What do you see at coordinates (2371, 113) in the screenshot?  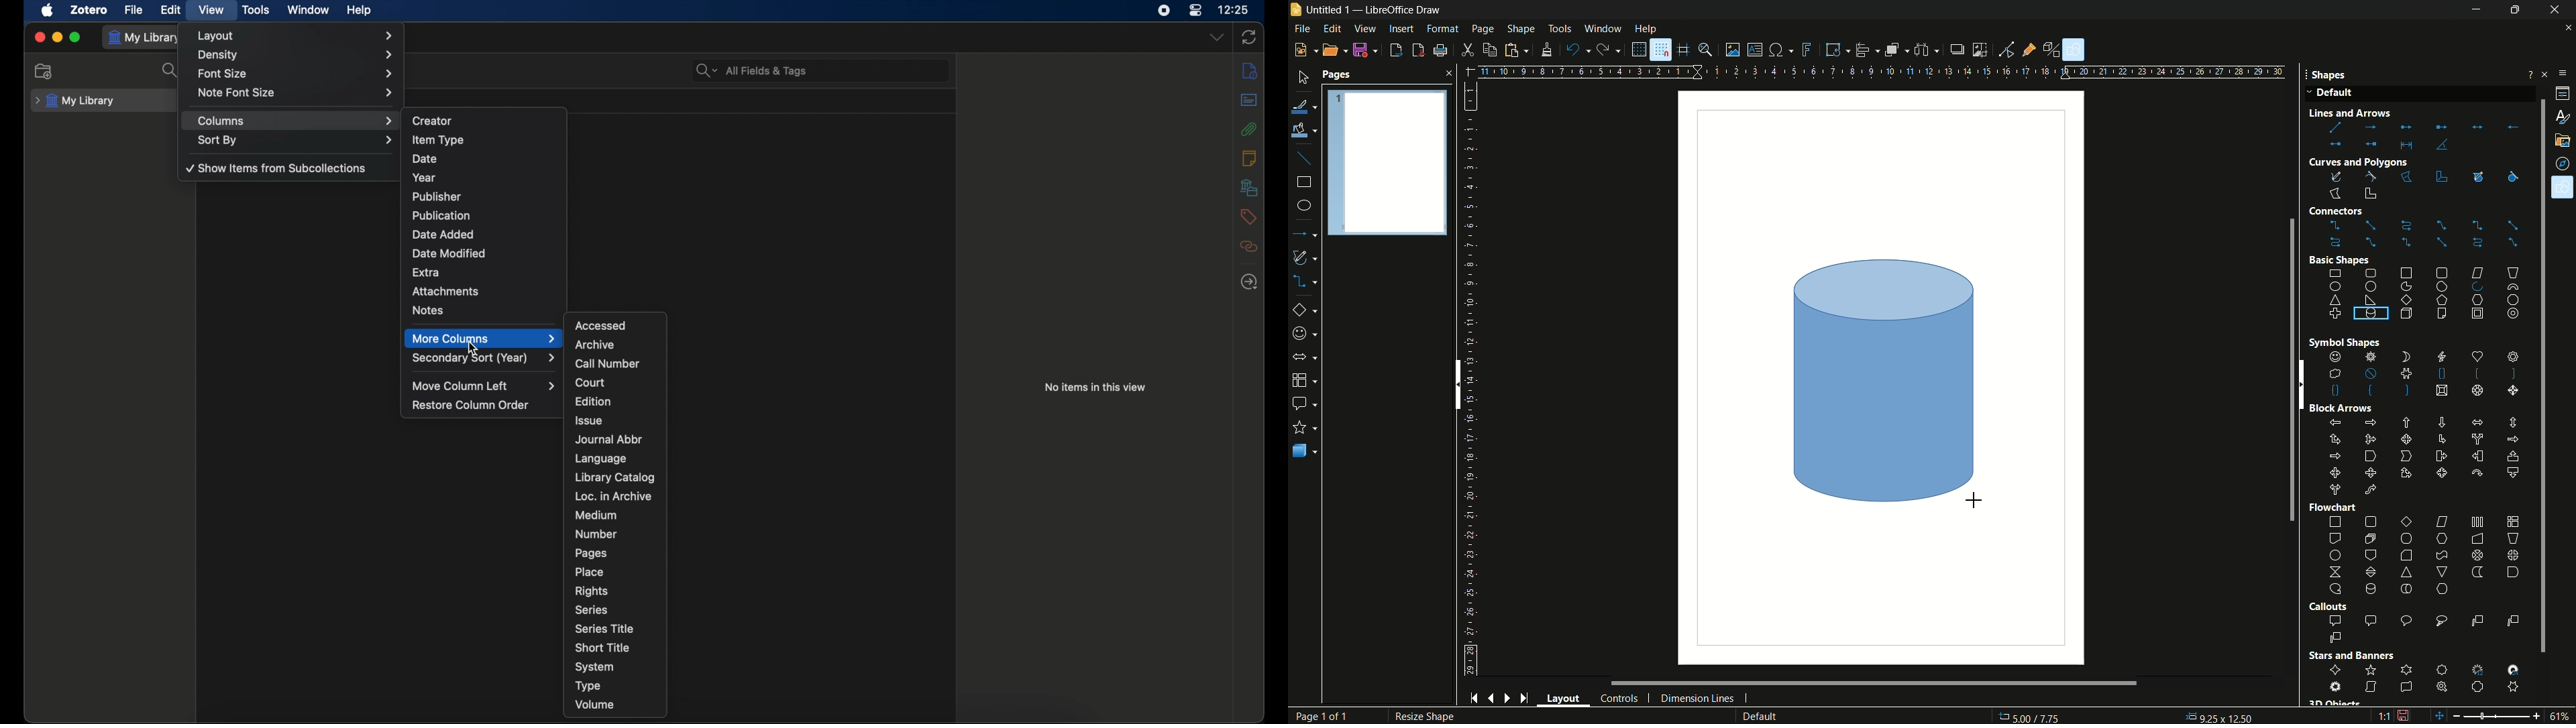 I see `Line and Arrow` at bounding box center [2371, 113].